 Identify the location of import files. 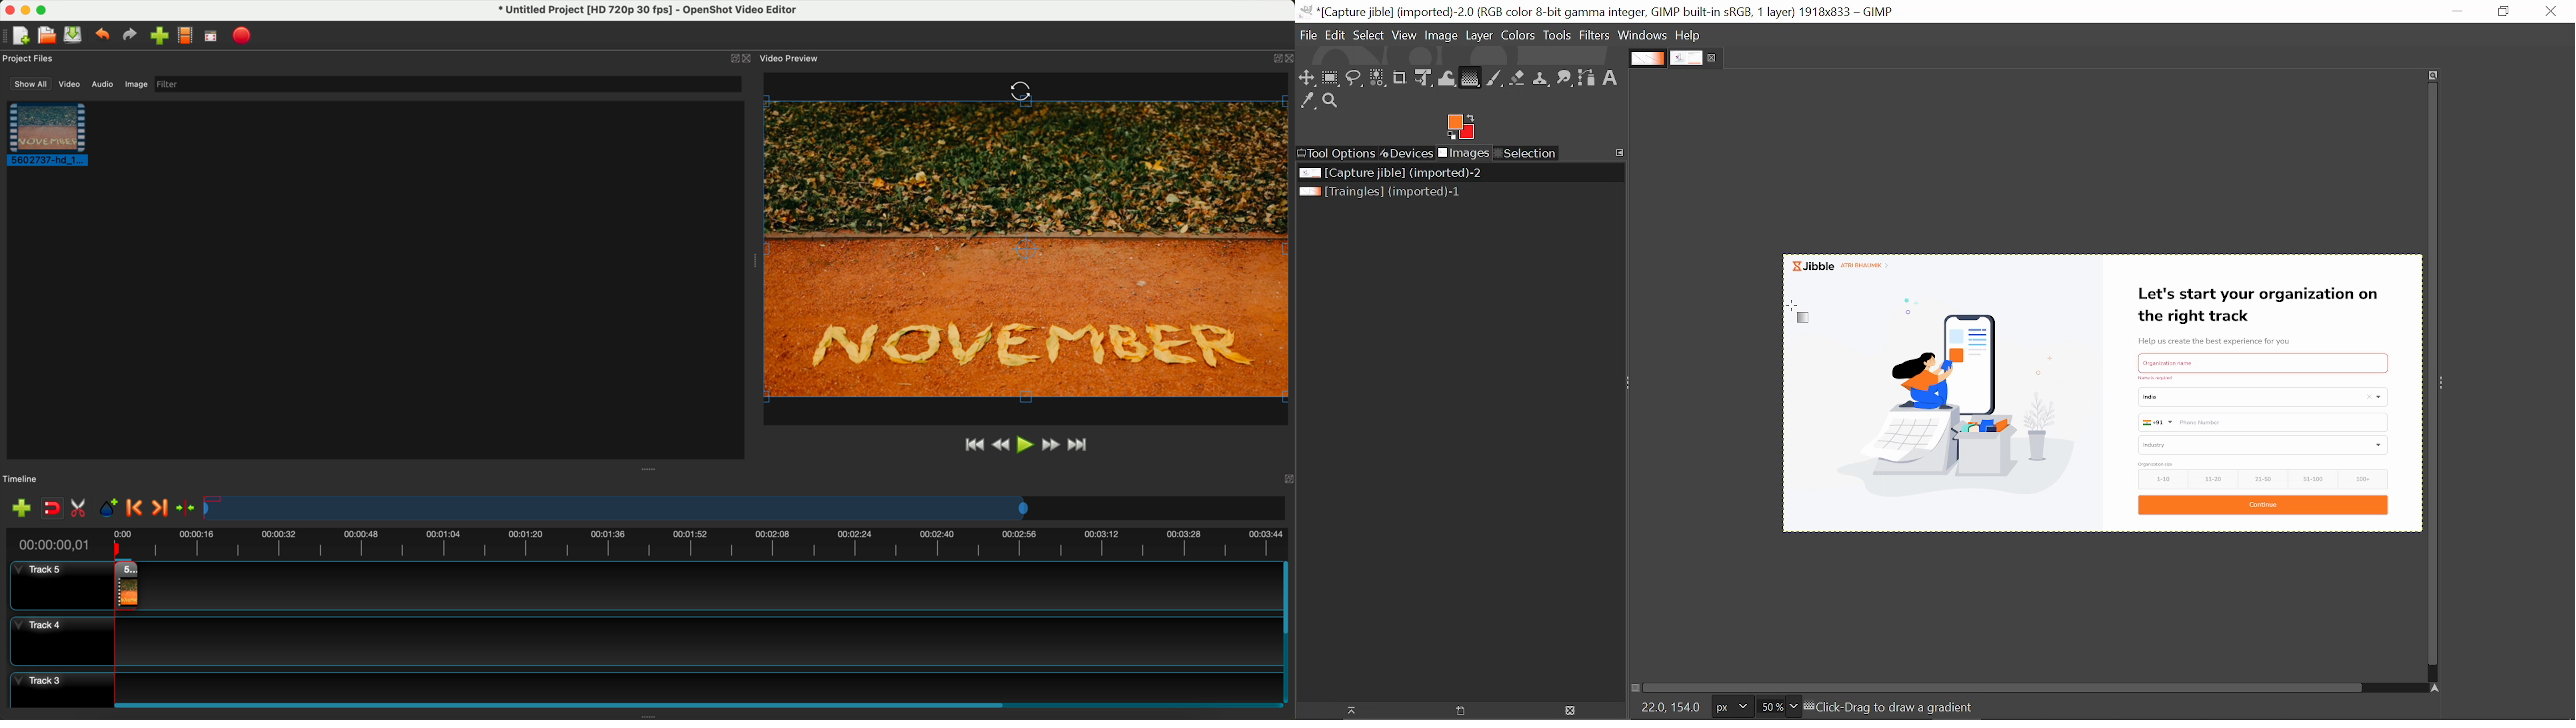
(159, 36).